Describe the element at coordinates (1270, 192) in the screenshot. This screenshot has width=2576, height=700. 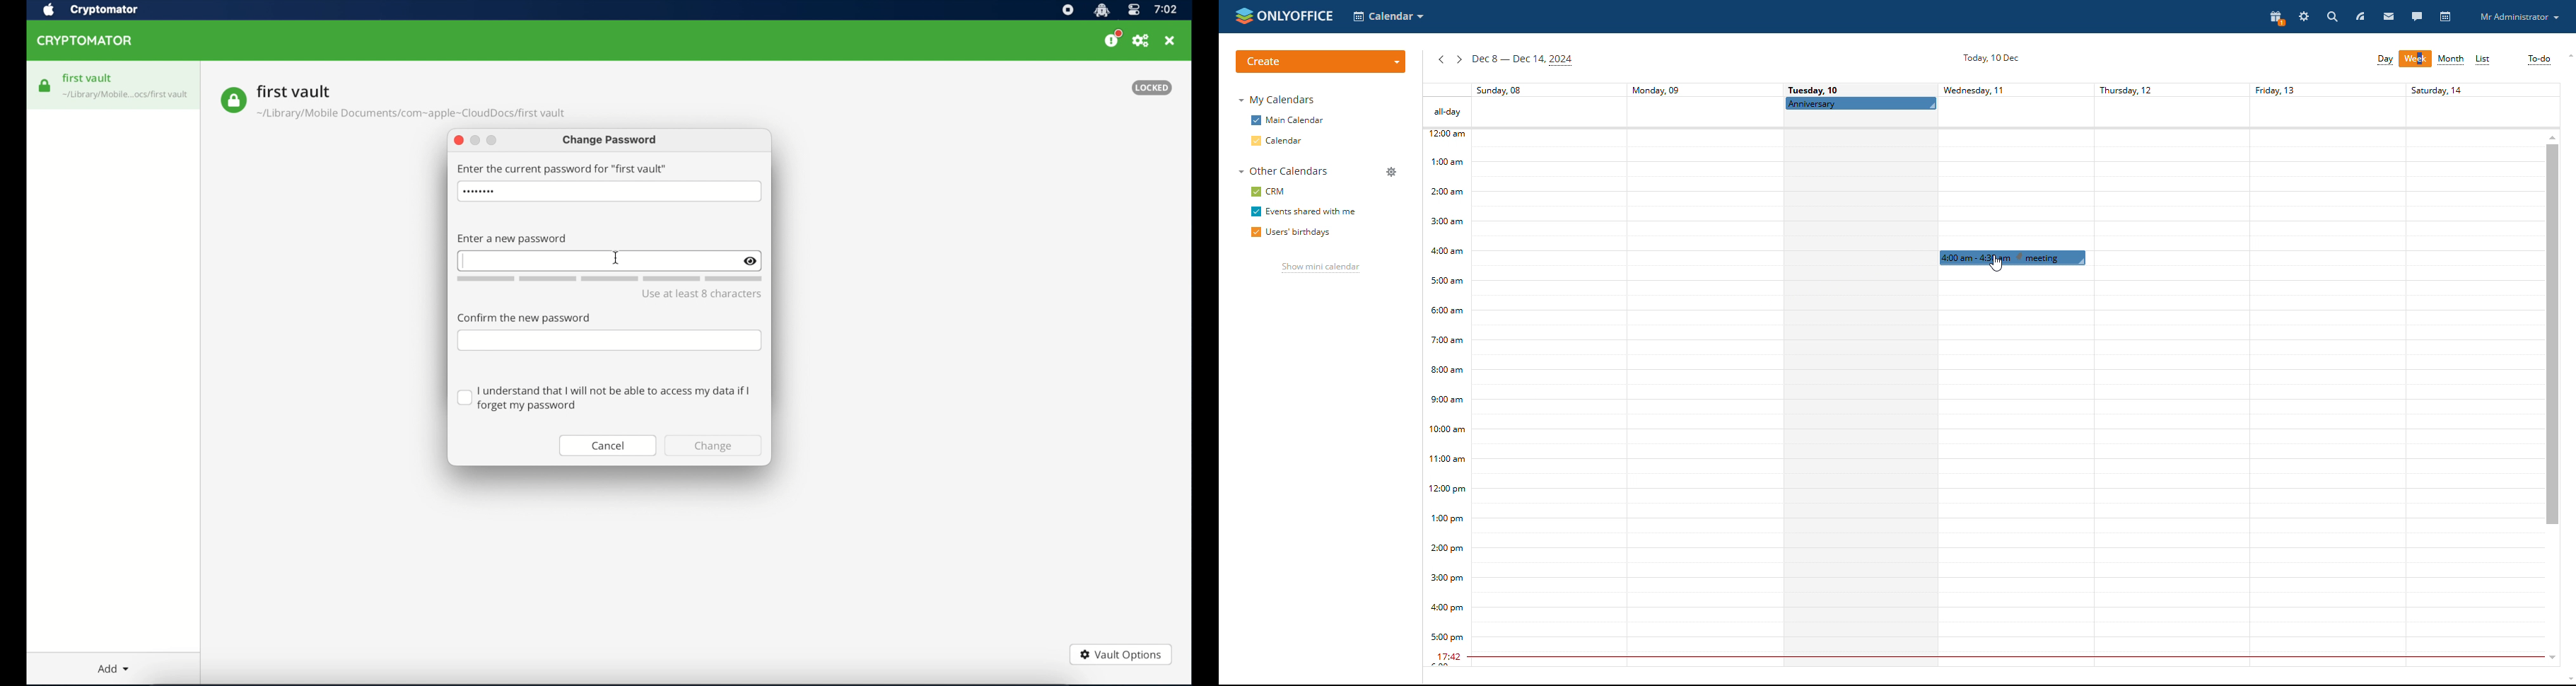
I see `crm` at that location.